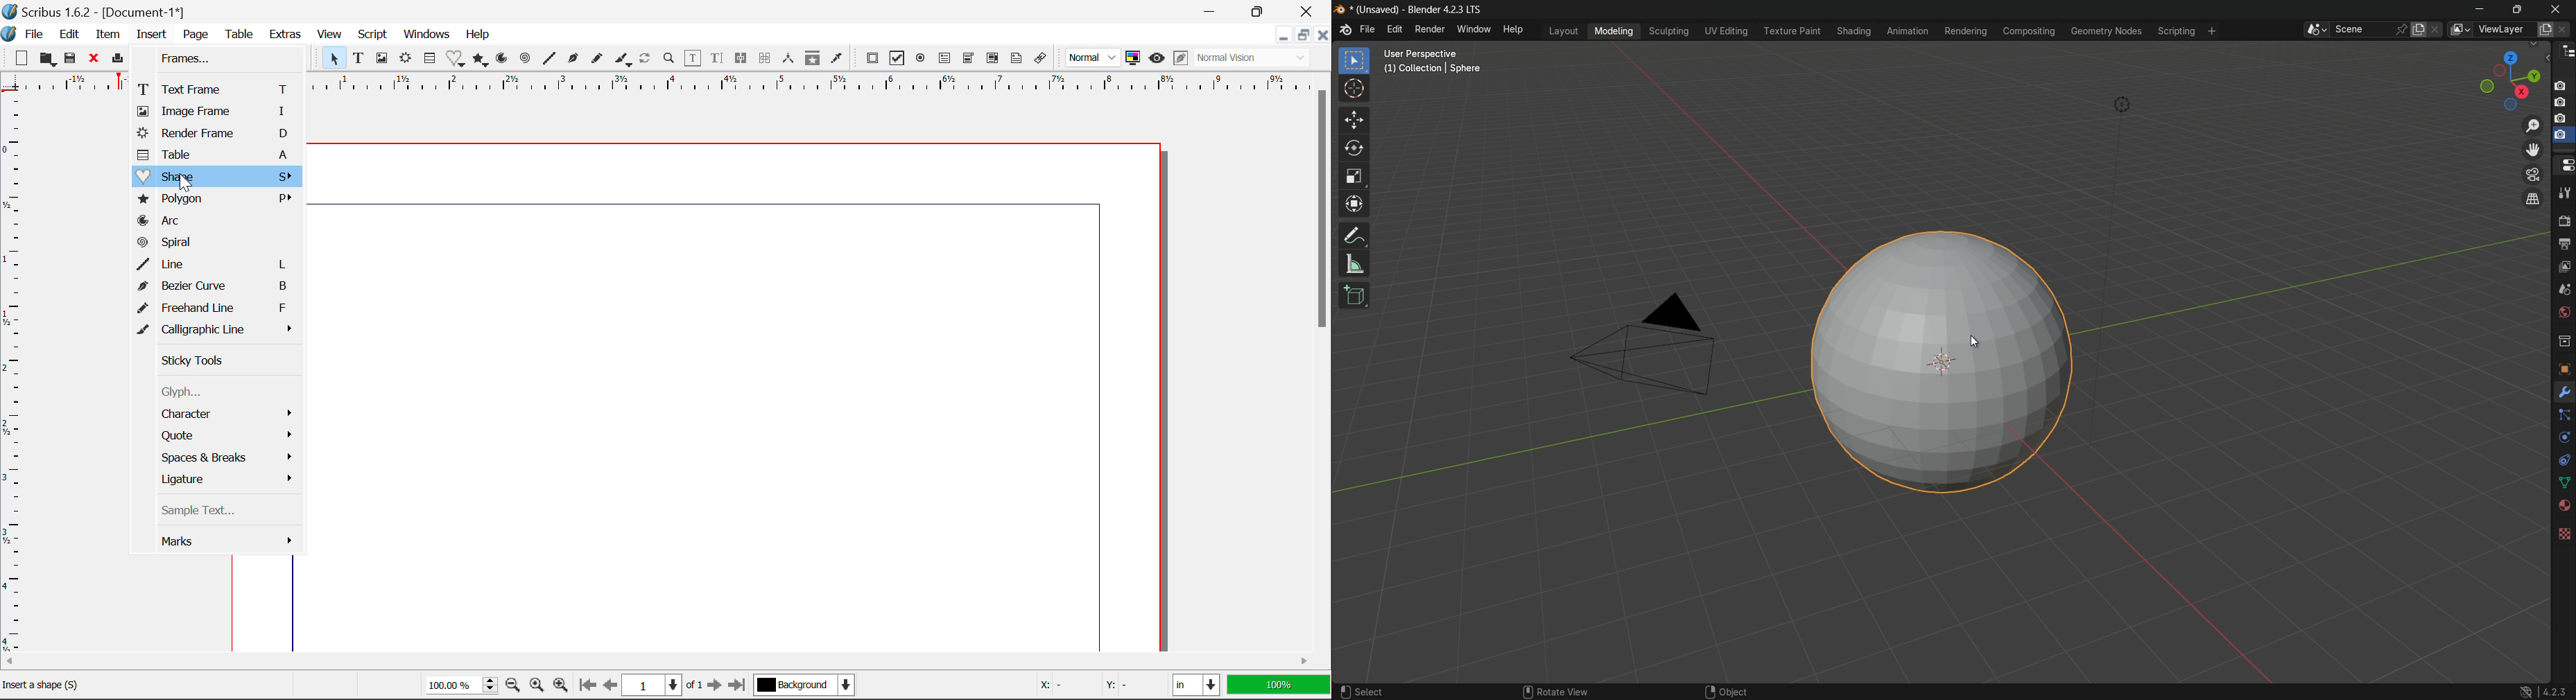  Describe the element at coordinates (359, 59) in the screenshot. I see `Text Frames` at that location.